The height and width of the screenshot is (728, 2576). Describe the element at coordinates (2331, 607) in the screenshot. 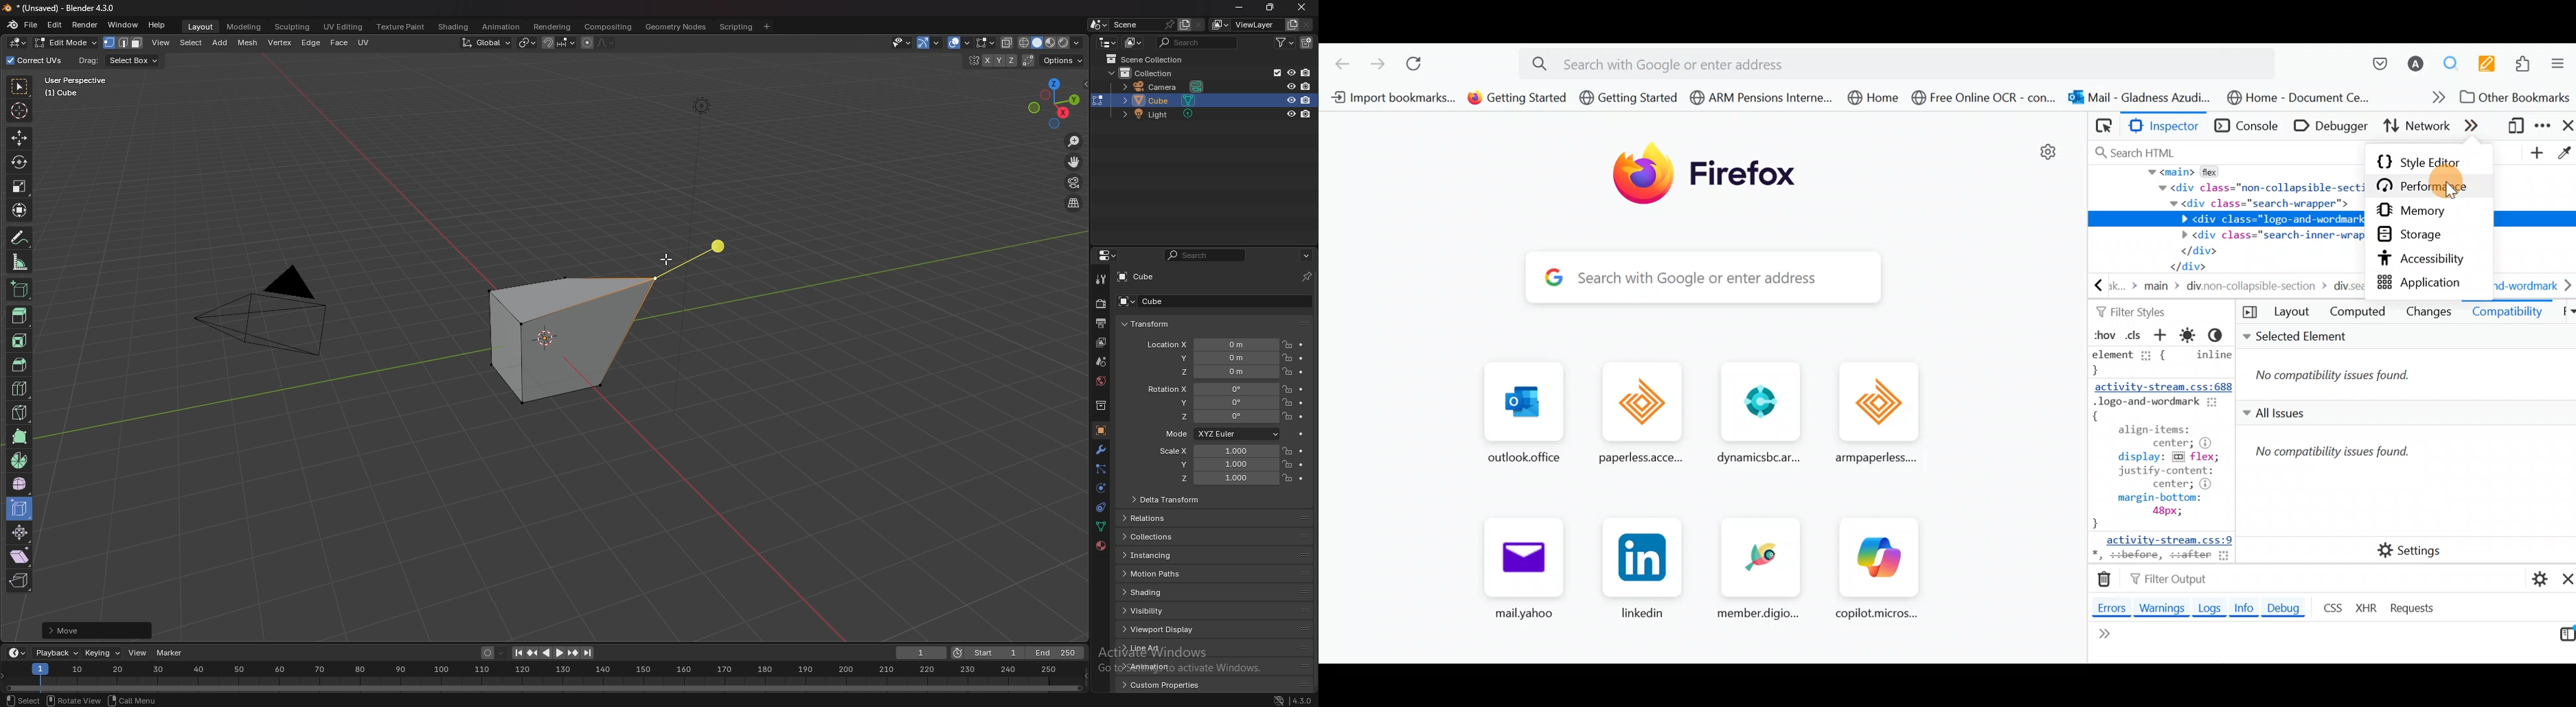

I see `CSS` at that location.